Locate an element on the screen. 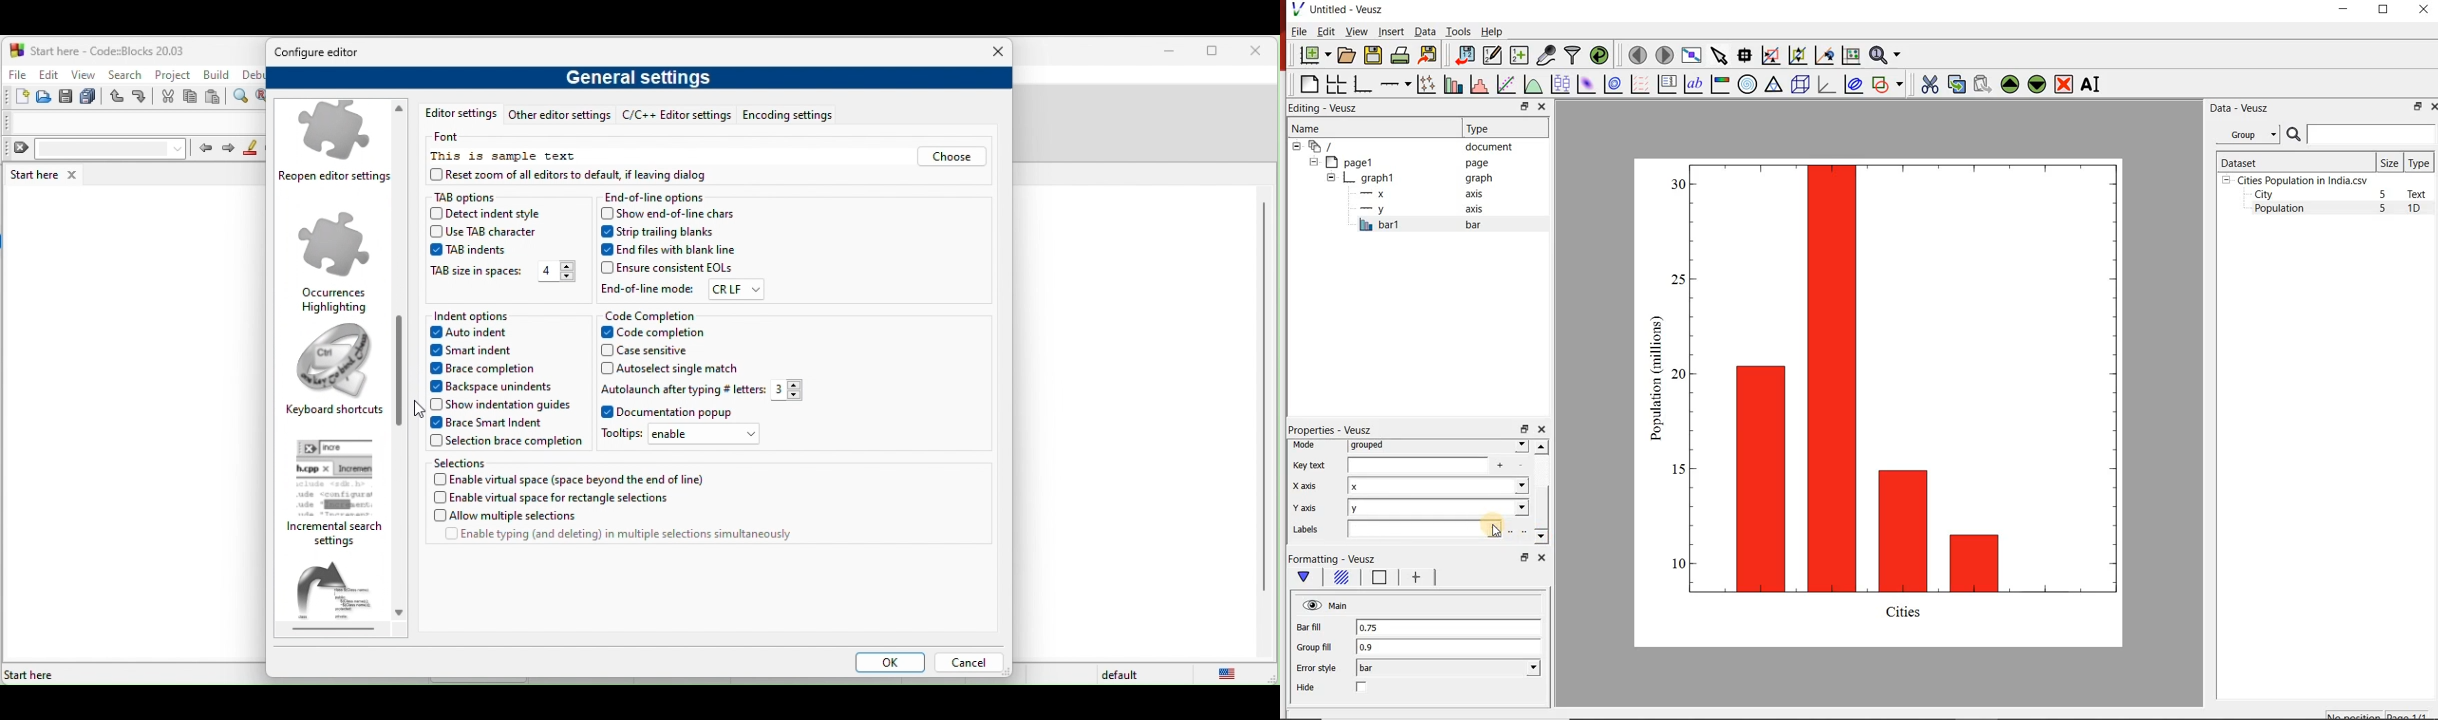  Untitled-Veusz is located at coordinates (1339, 10).